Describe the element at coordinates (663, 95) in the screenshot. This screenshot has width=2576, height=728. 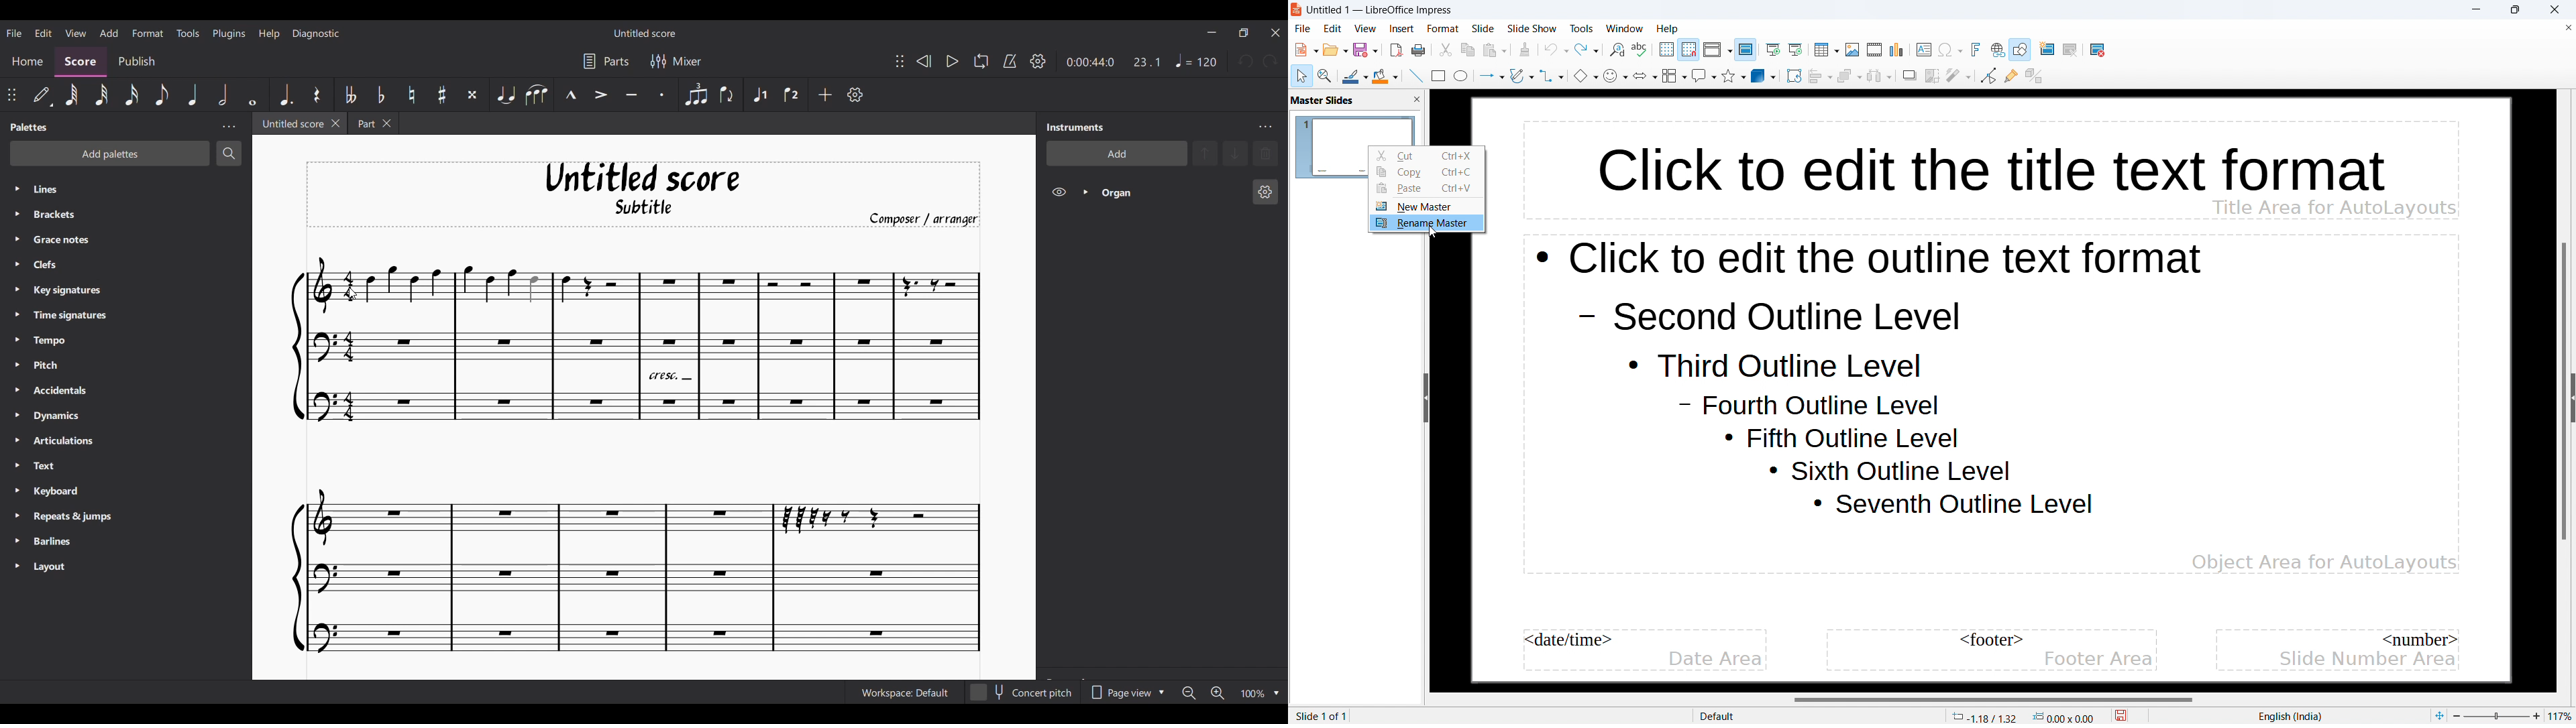
I see `Staccato` at that location.